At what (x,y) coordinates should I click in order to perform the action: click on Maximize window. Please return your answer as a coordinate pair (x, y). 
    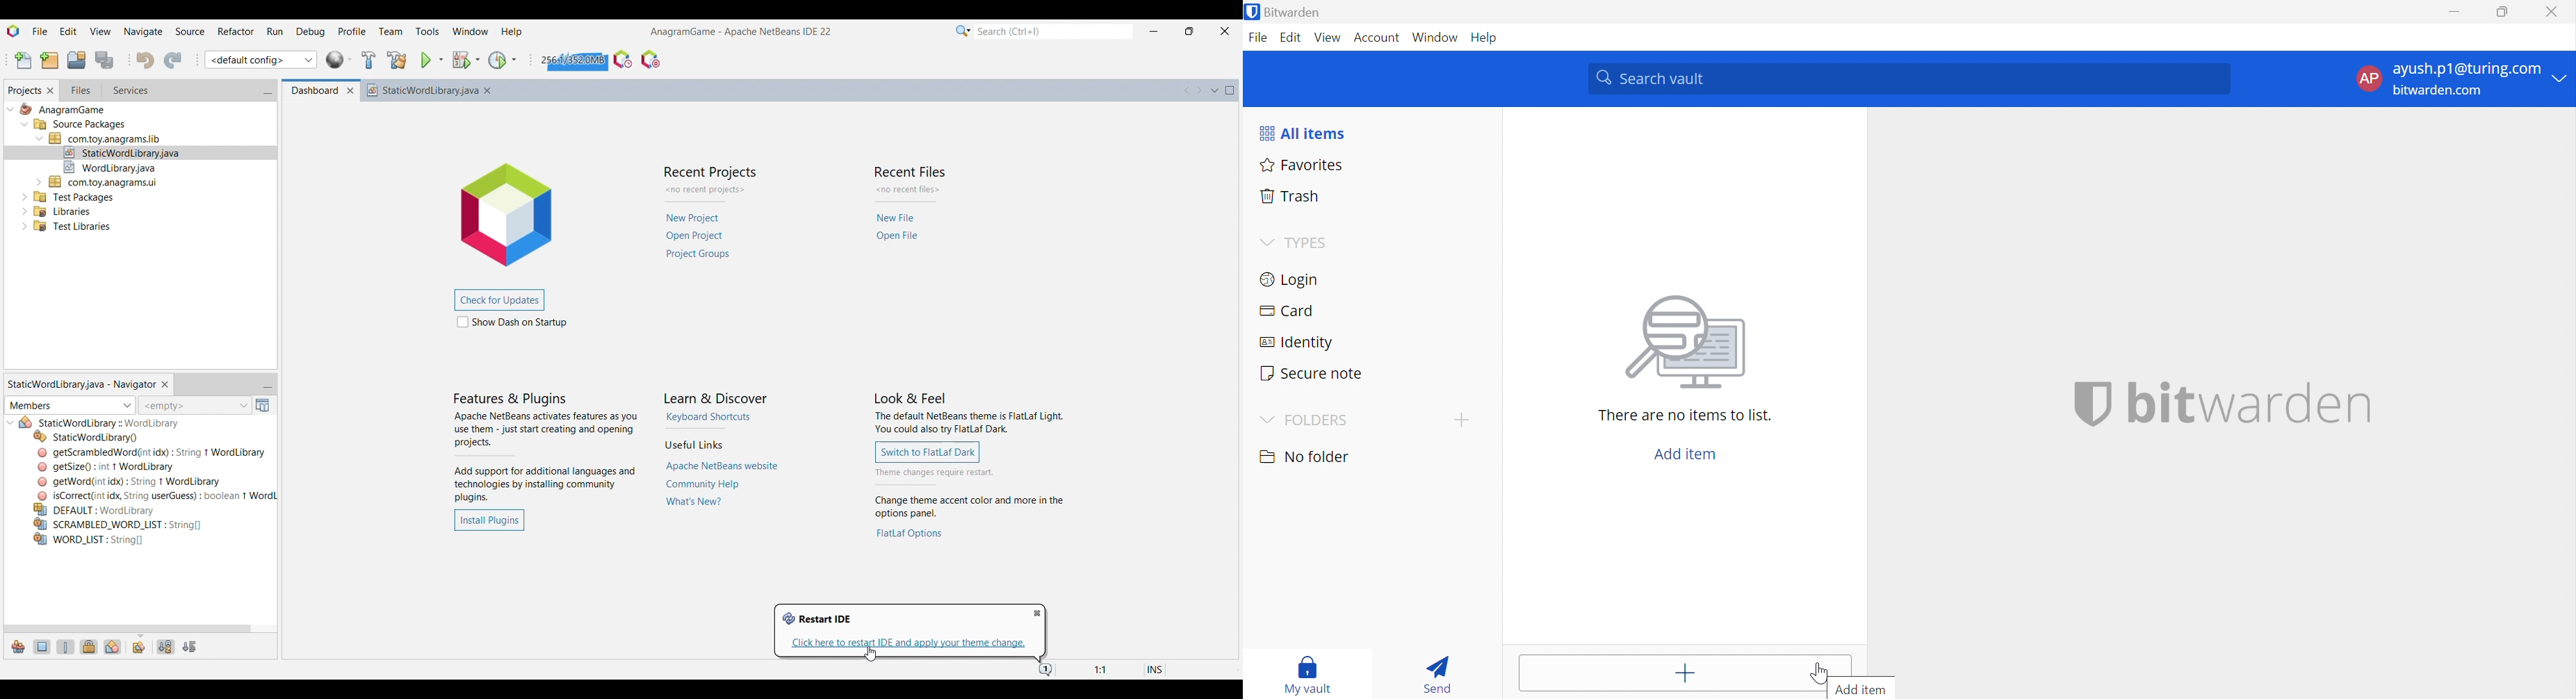
    Looking at the image, I should click on (1230, 91).